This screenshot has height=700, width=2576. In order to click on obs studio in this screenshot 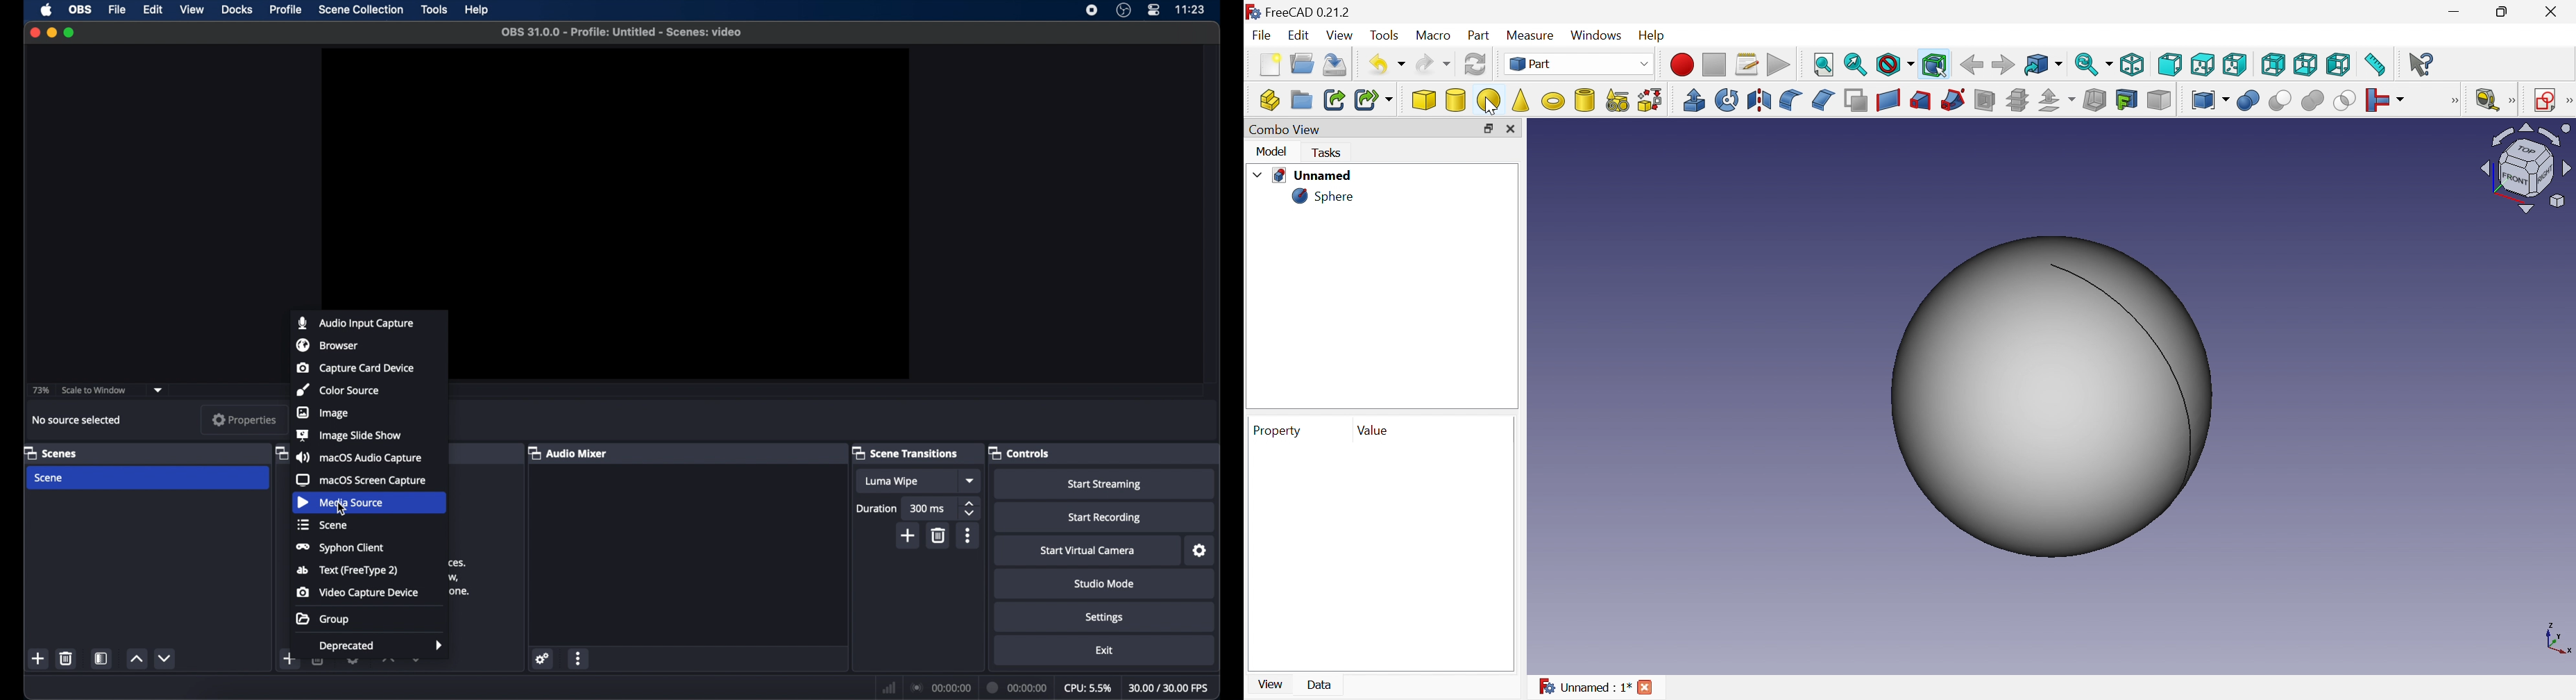, I will do `click(1123, 10)`.